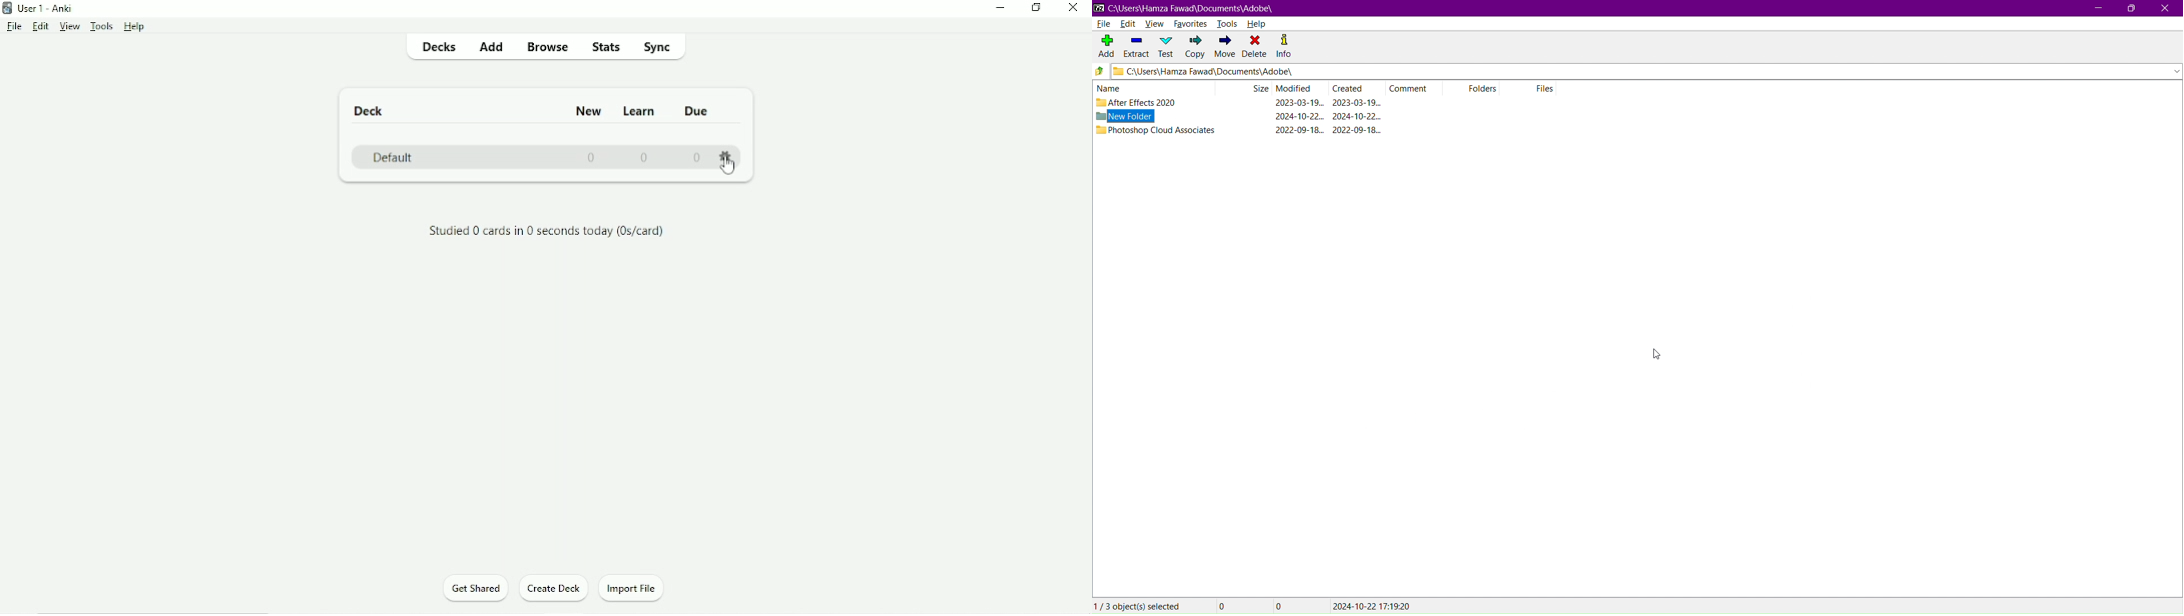 The width and height of the screenshot is (2184, 616). Describe the element at coordinates (607, 46) in the screenshot. I see `Stats` at that location.